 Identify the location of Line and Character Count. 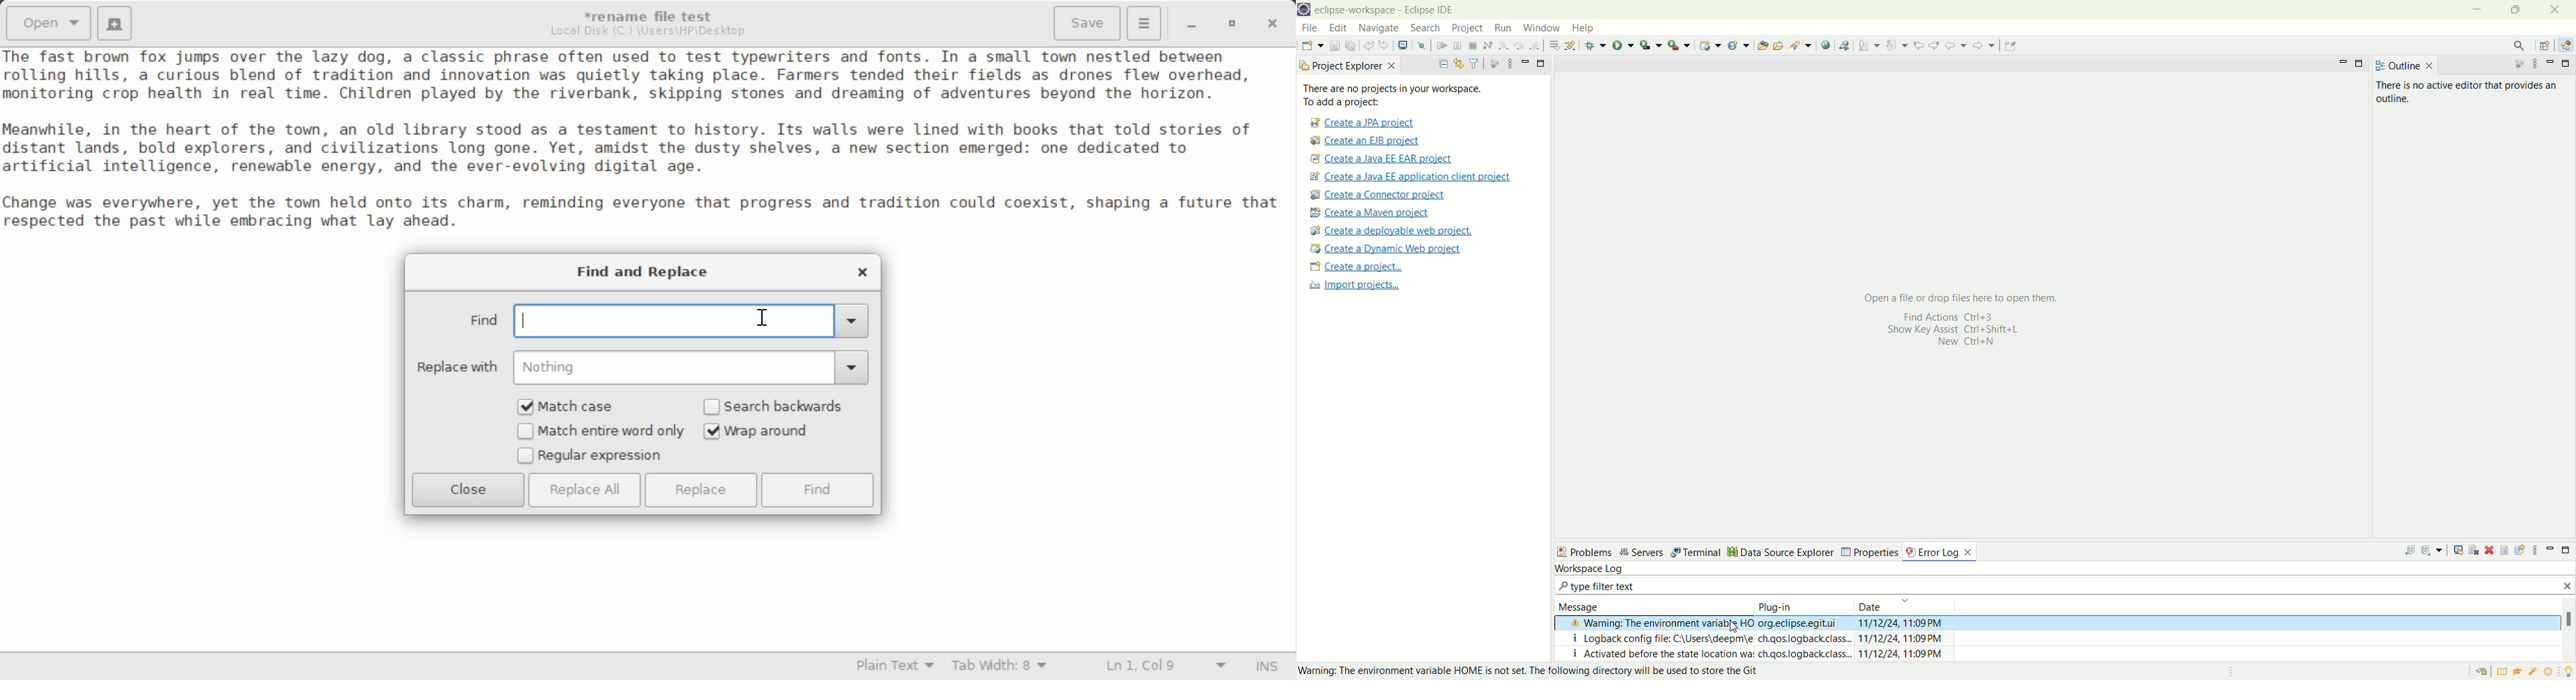
(1163, 667).